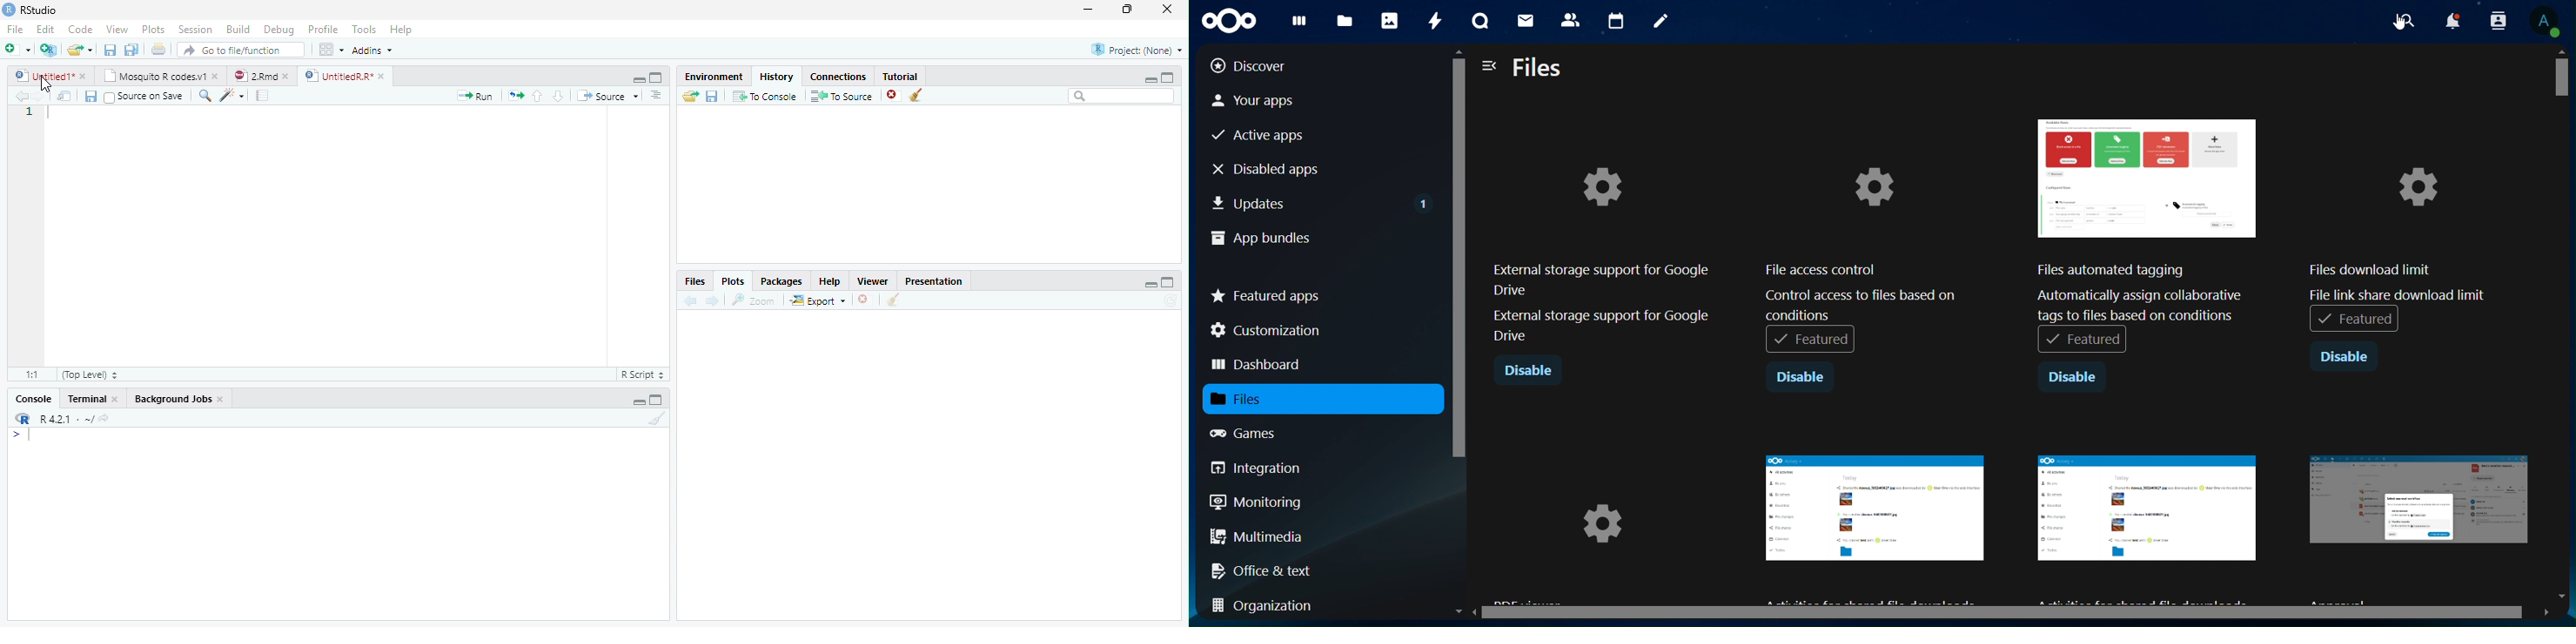 This screenshot has width=2576, height=644. What do you see at coordinates (82, 30) in the screenshot?
I see `Code` at bounding box center [82, 30].